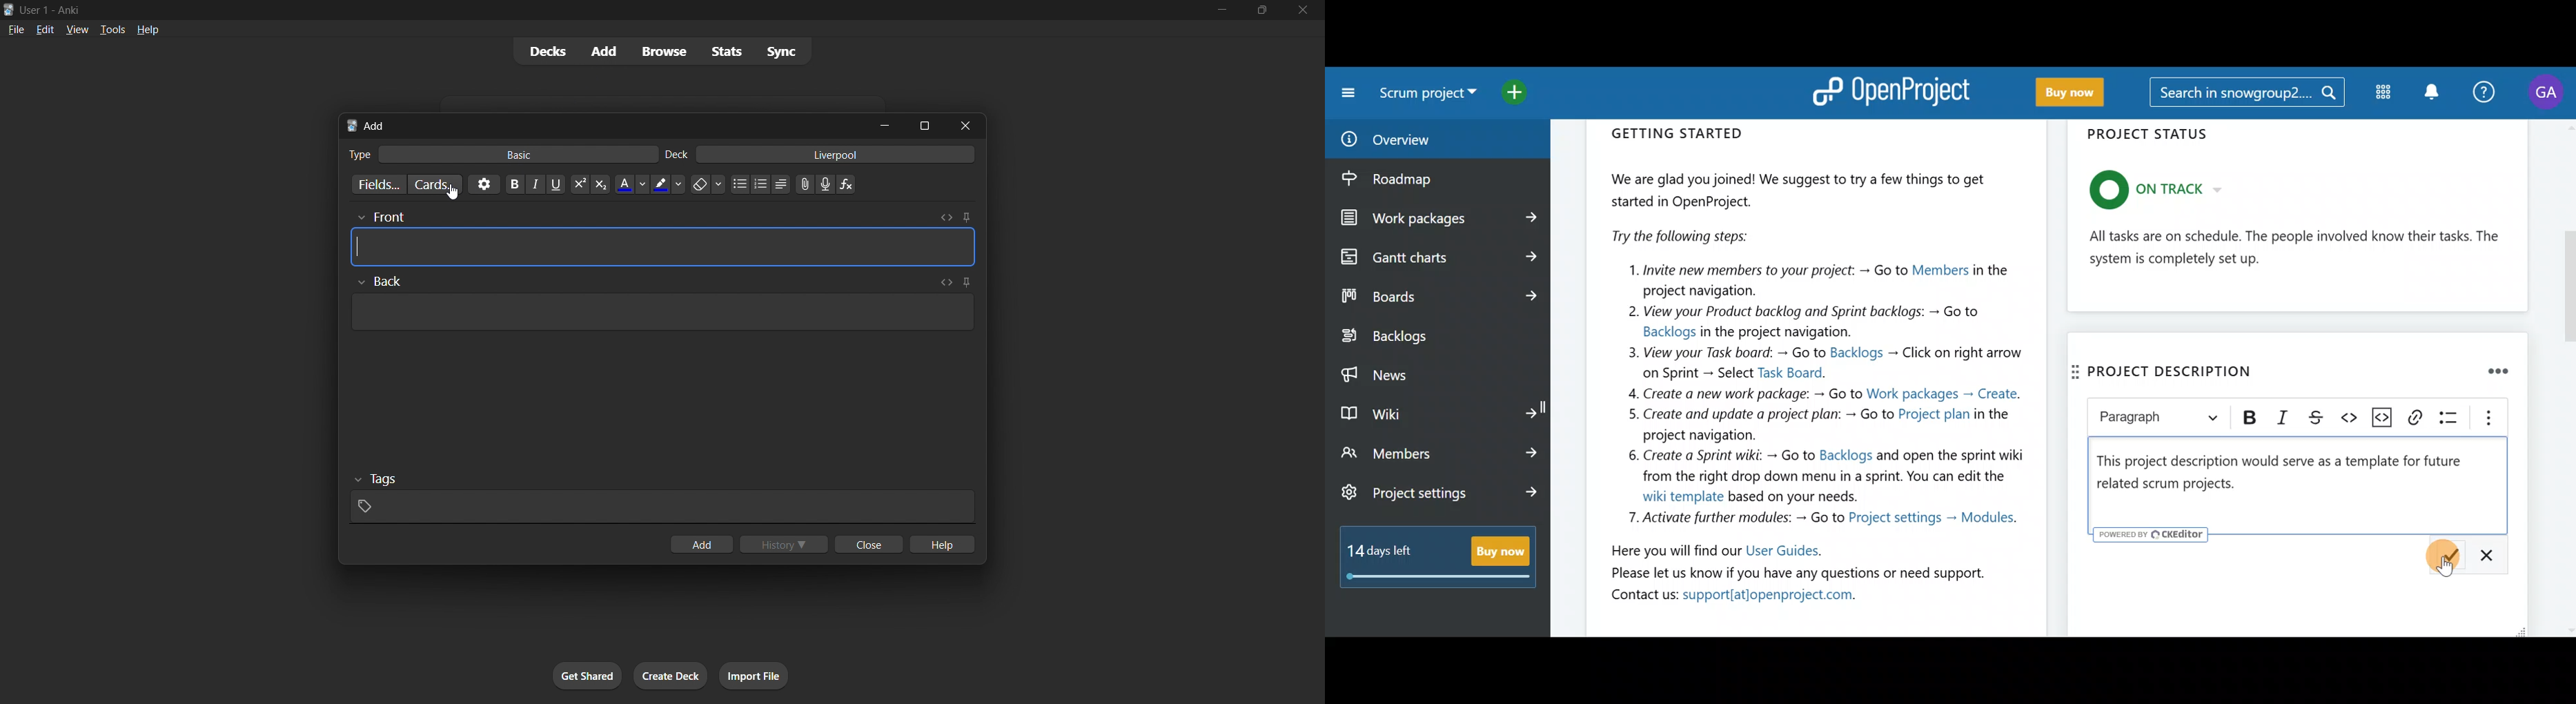 This screenshot has width=2576, height=728. Describe the element at coordinates (504, 154) in the screenshot. I see `basic card type input field` at that location.